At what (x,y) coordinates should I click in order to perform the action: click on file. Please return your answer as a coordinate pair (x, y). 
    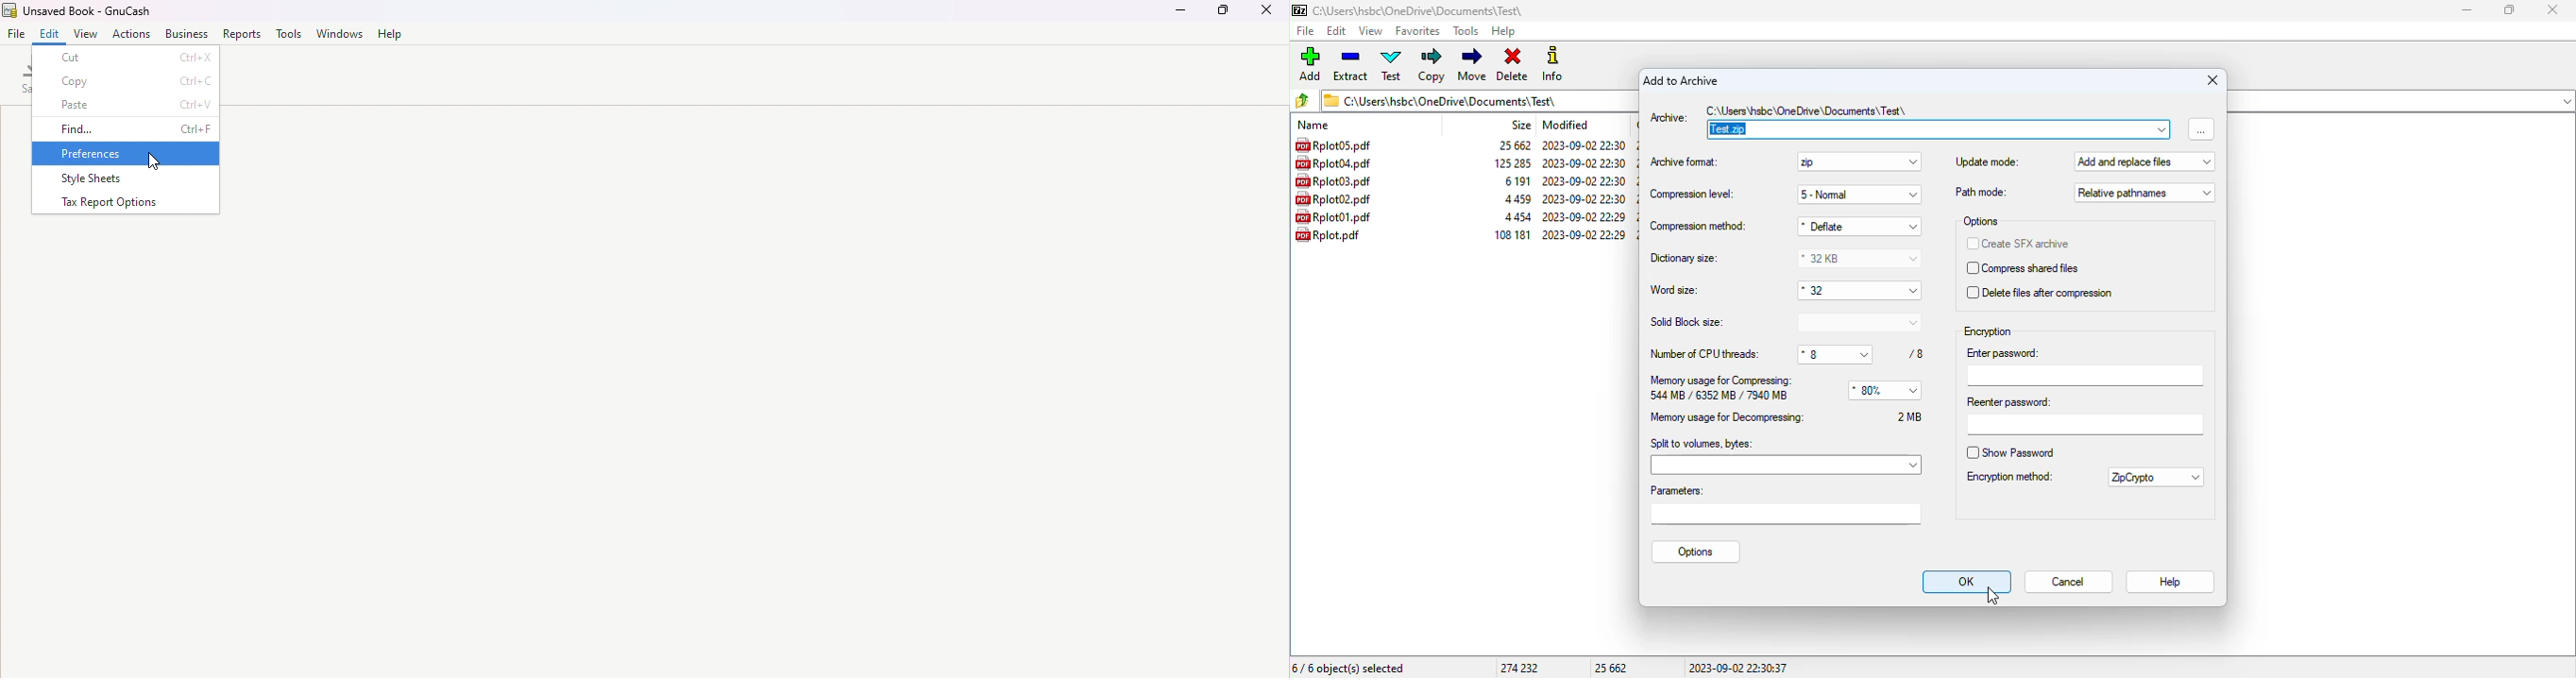
    Looking at the image, I should click on (1304, 31).